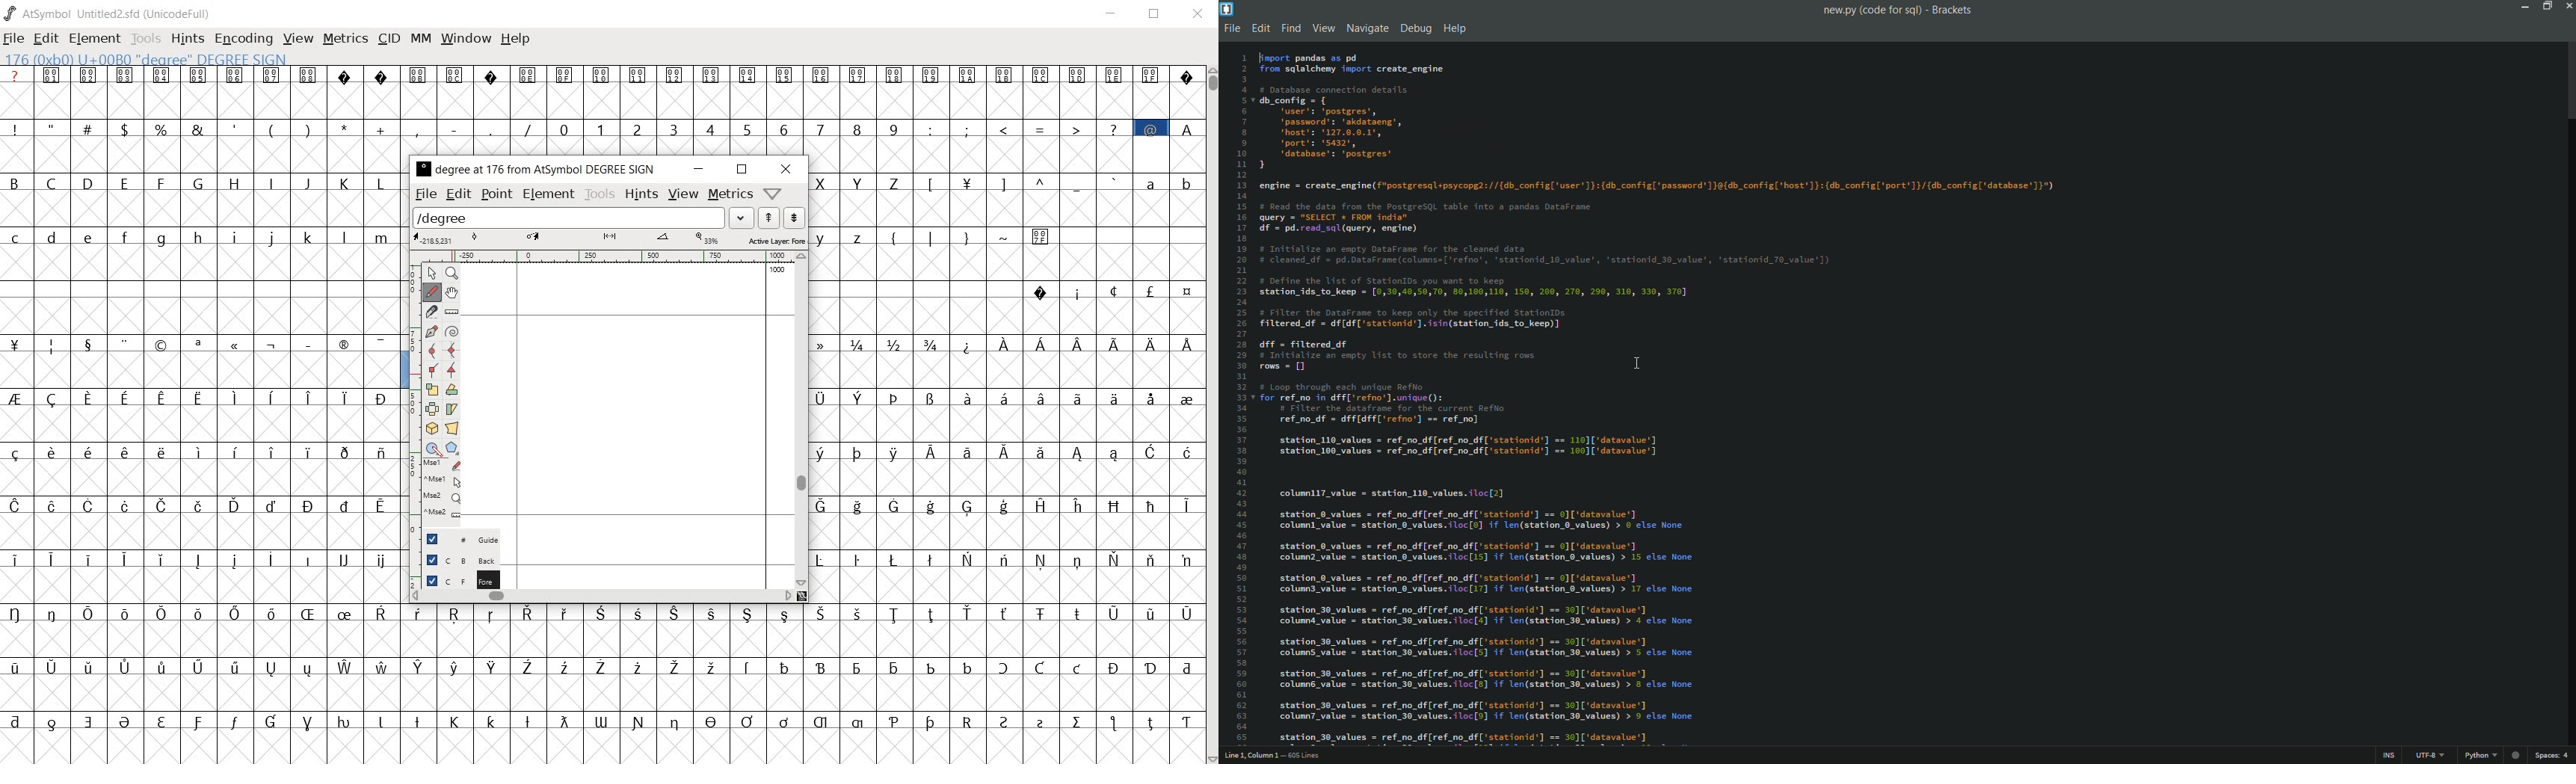  I want to click on spaces, so click(2555, 758).